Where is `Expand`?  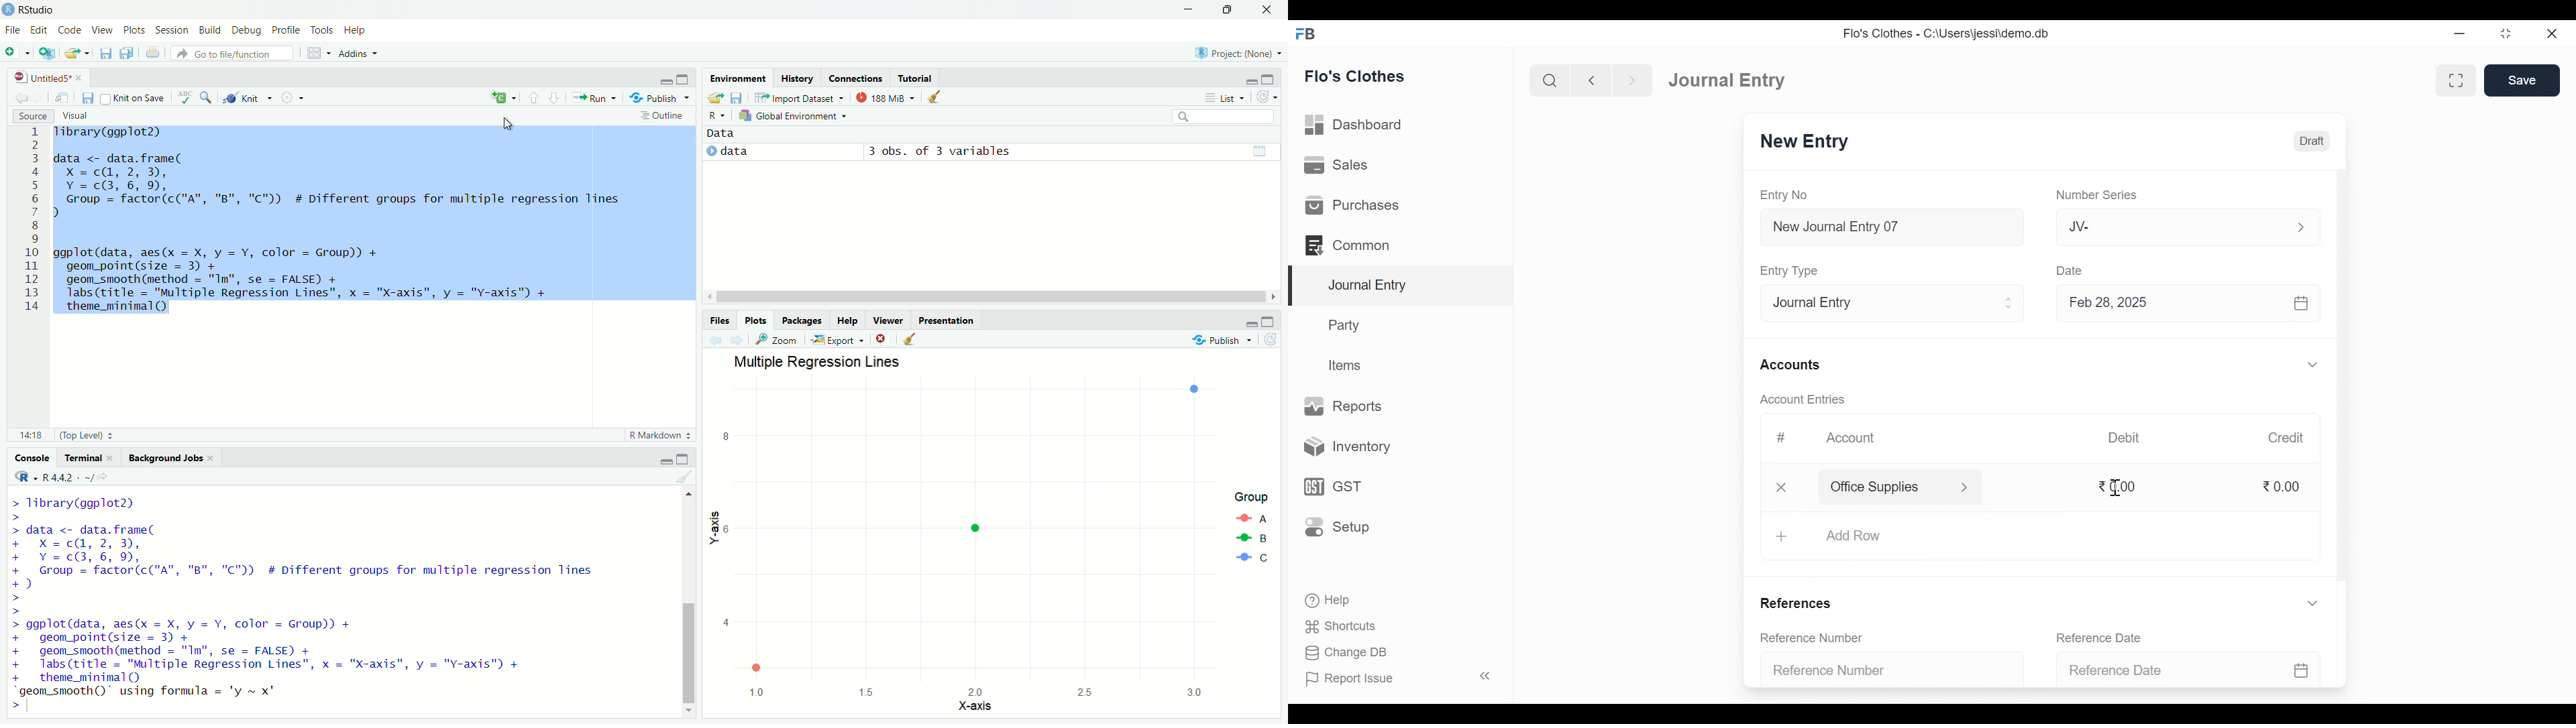 Expand is located at coordinates (2312, 364).